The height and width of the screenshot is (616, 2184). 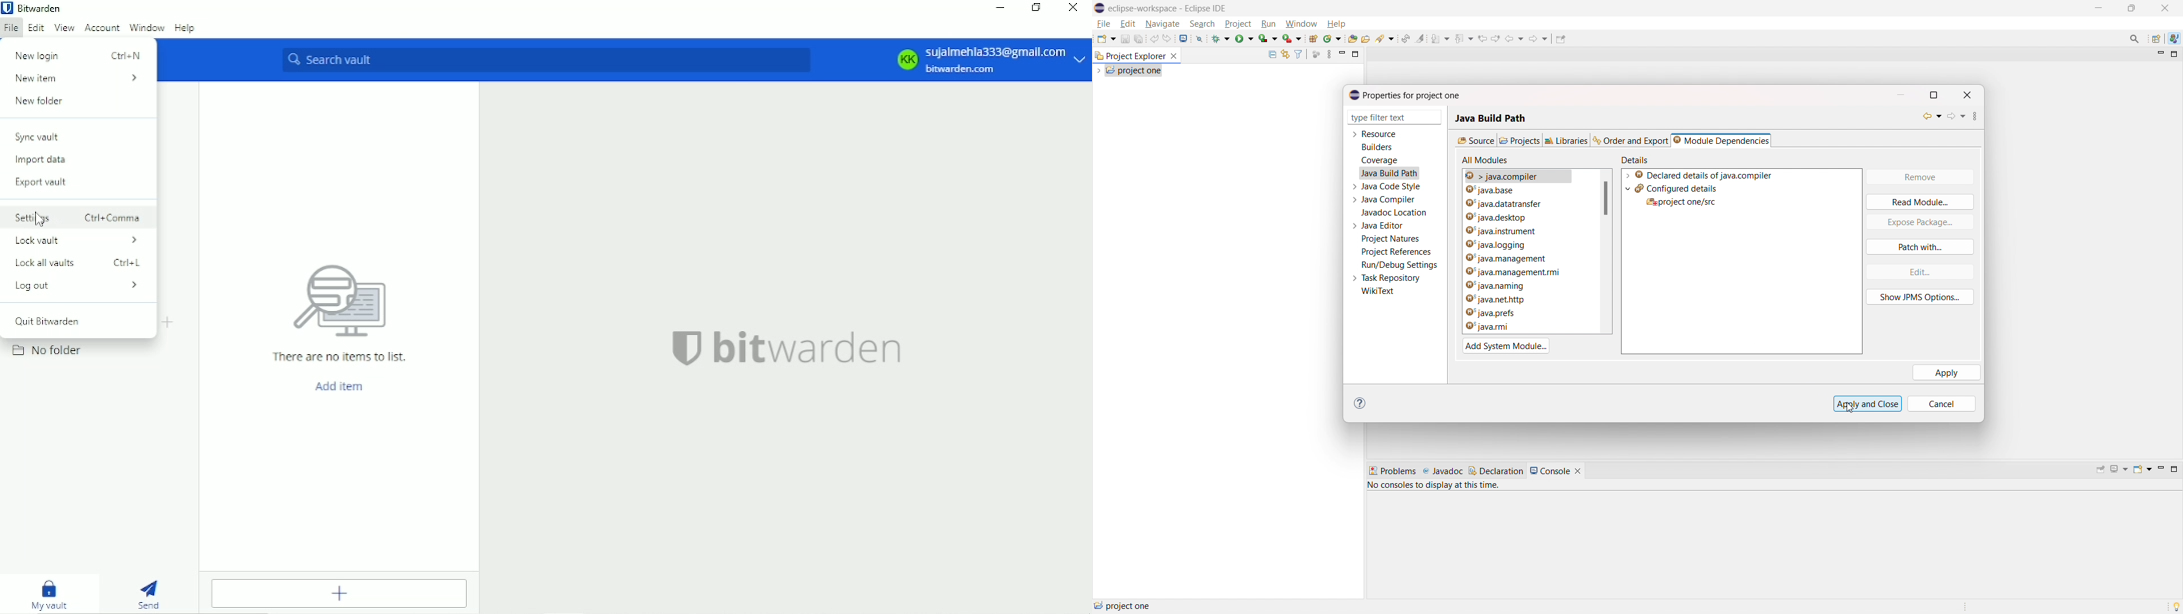 I want to click on minimize, so click(x=1342, y=54).